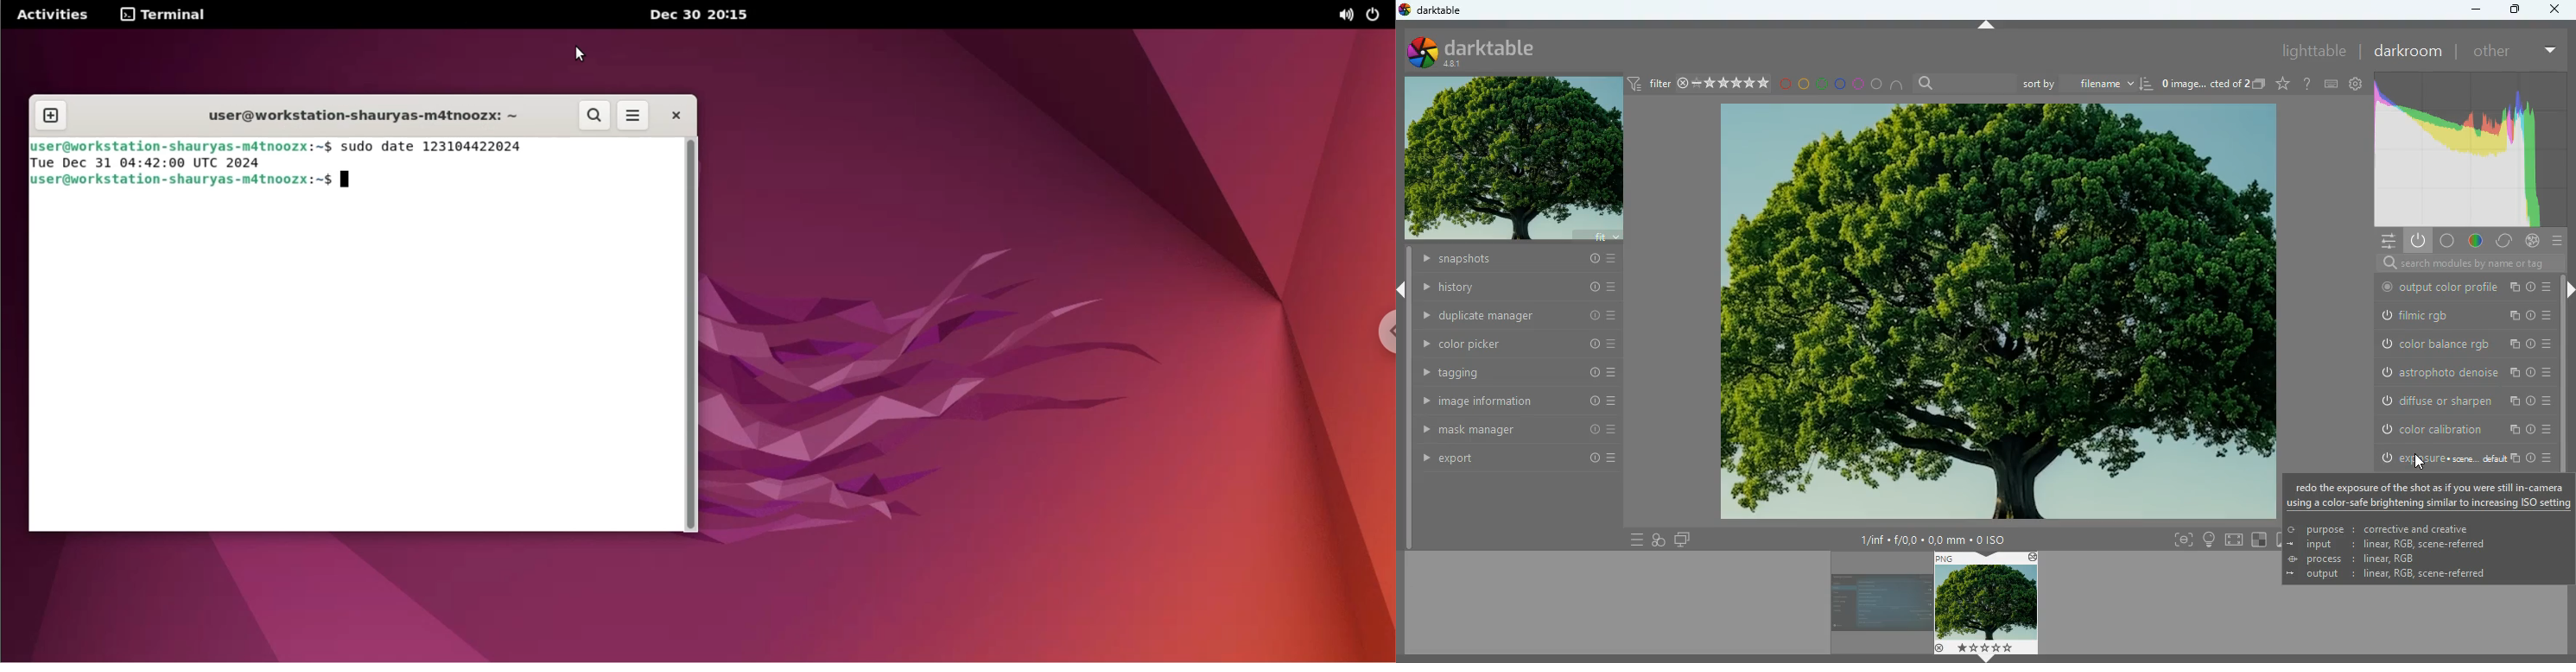 The height and width of the screenshot is (672, 2576). Describe the element at coordinates (2205, 85) in the screenshot. I see `image name` at that location.